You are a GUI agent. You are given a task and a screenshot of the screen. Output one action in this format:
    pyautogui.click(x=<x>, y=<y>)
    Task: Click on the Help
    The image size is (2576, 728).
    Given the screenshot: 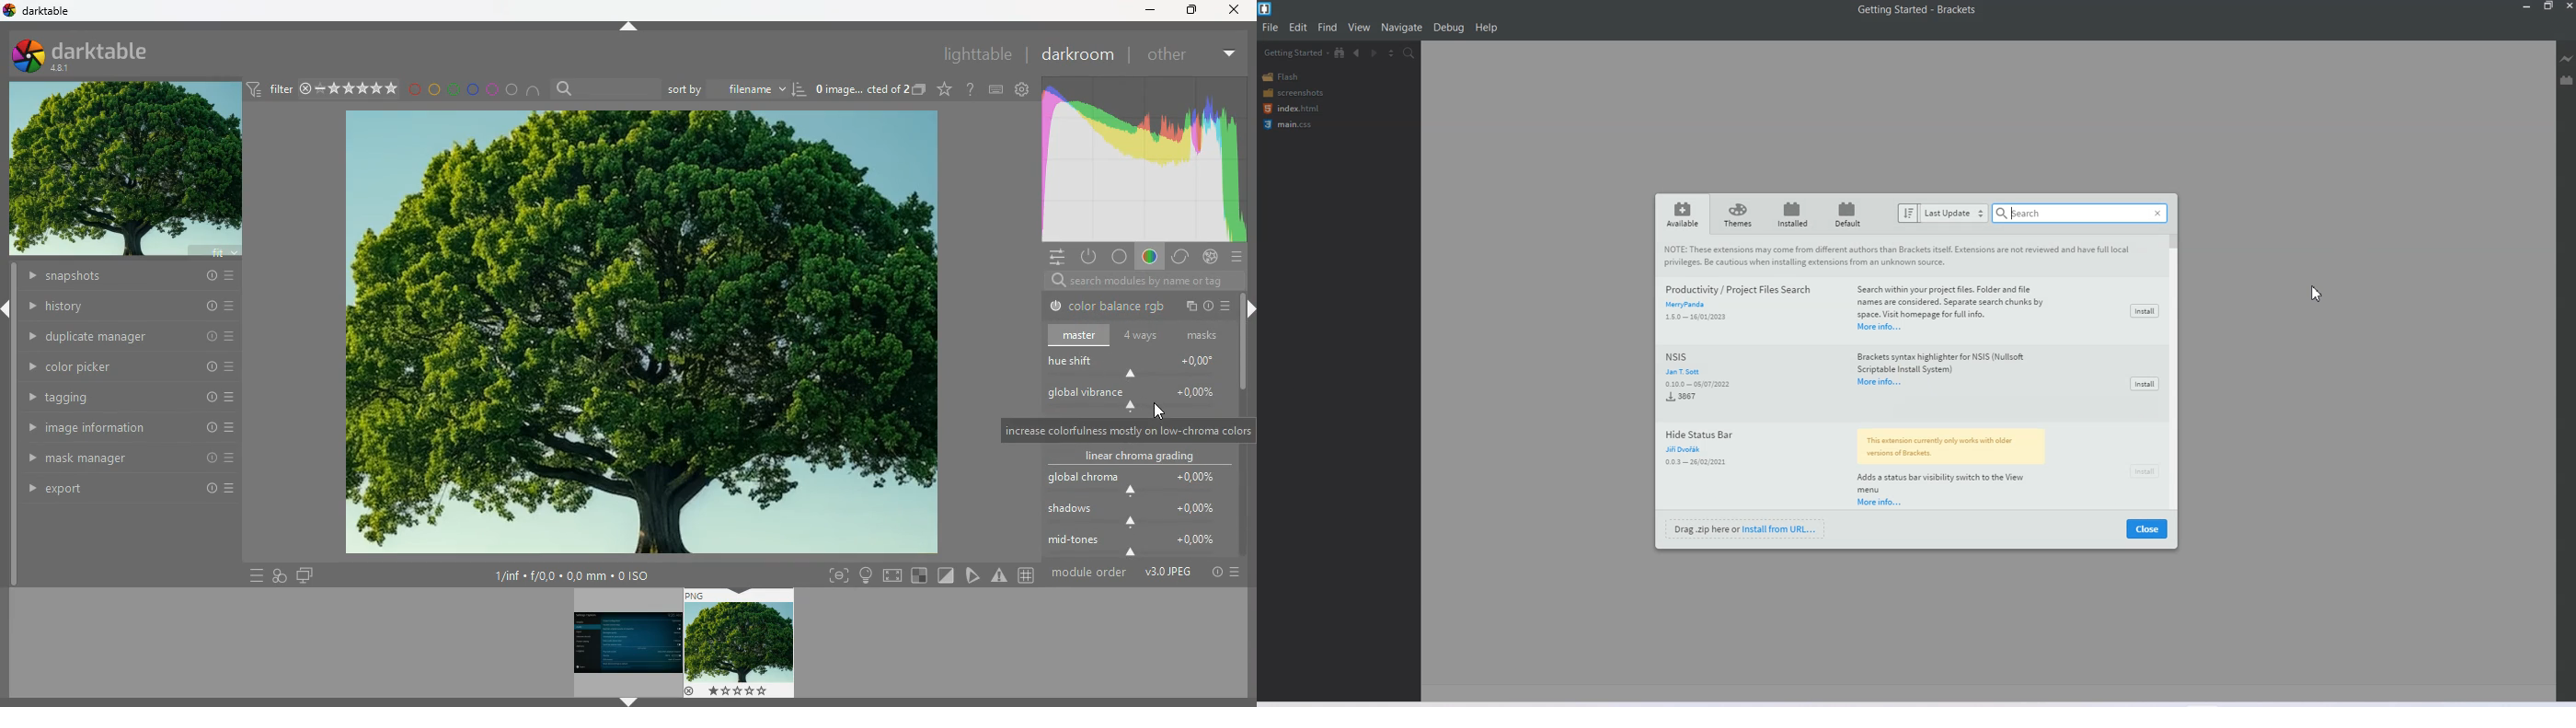 What is the action you would take?
    pyautogui.click(x=1486, y=28)
    